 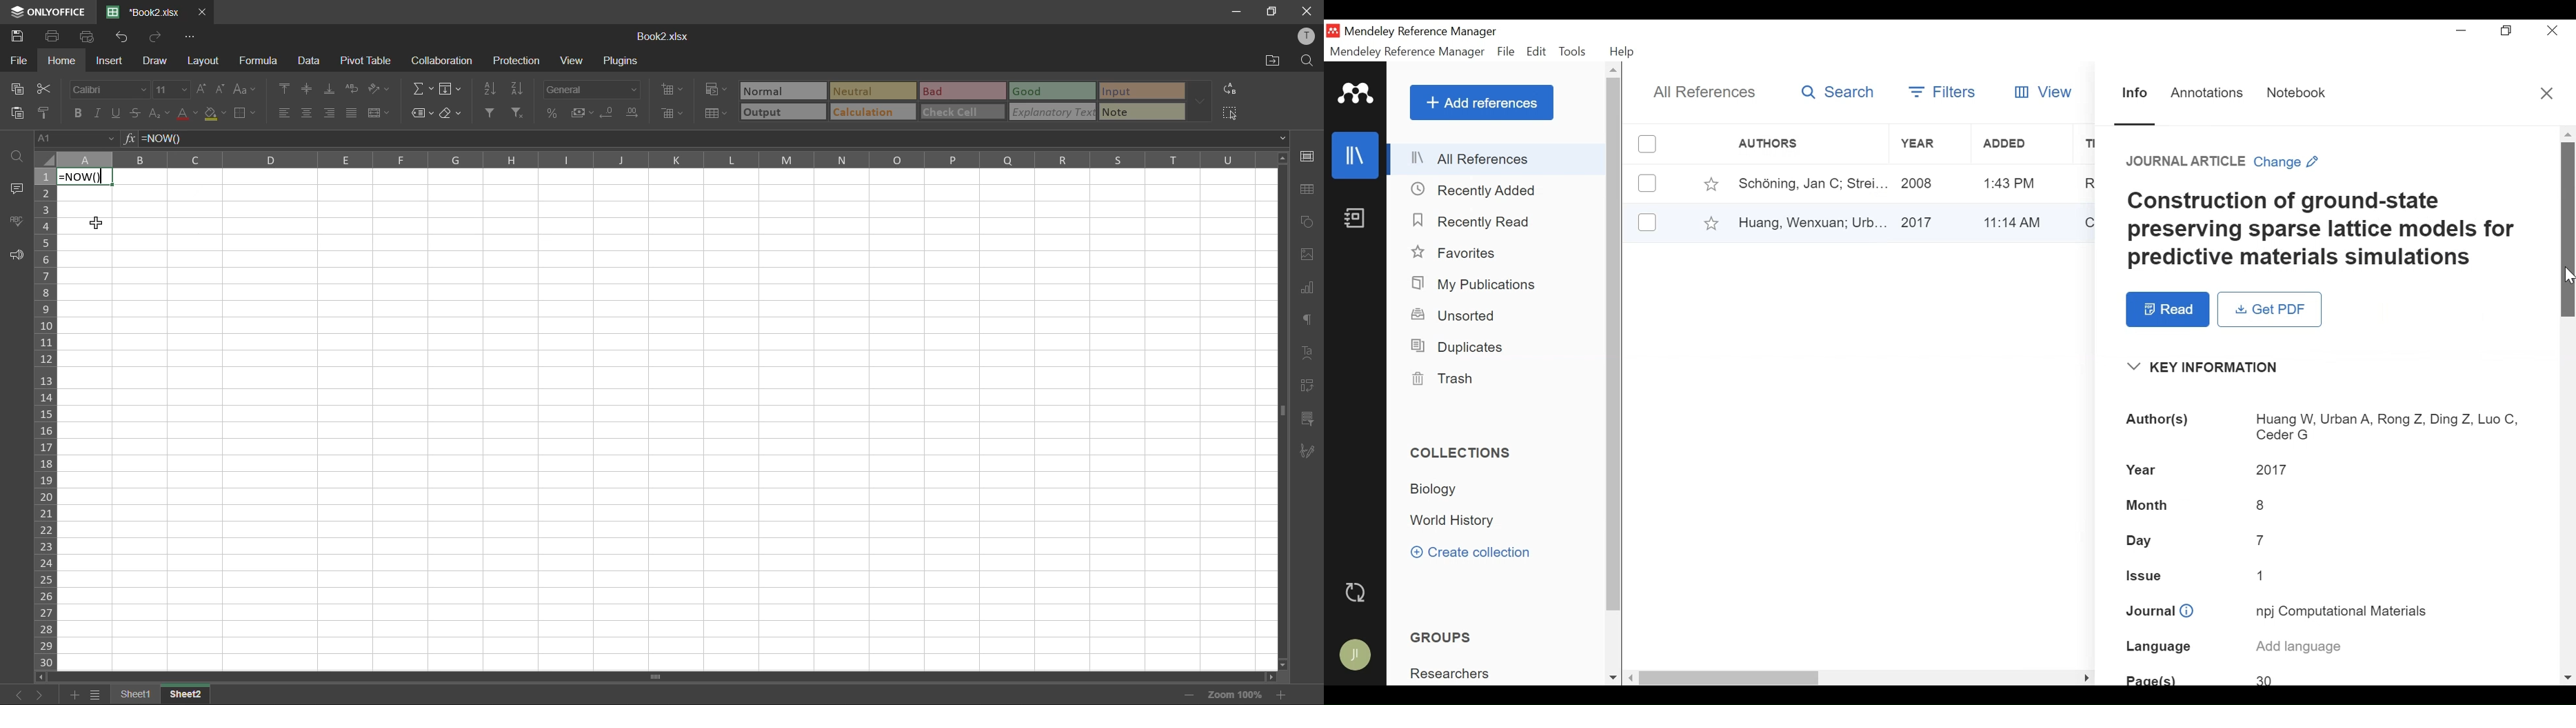 What do you see at coordinates (1732, 679) in the screenshot?
I see `Vertical Scroll bar` at bounding box center [1732, 679].